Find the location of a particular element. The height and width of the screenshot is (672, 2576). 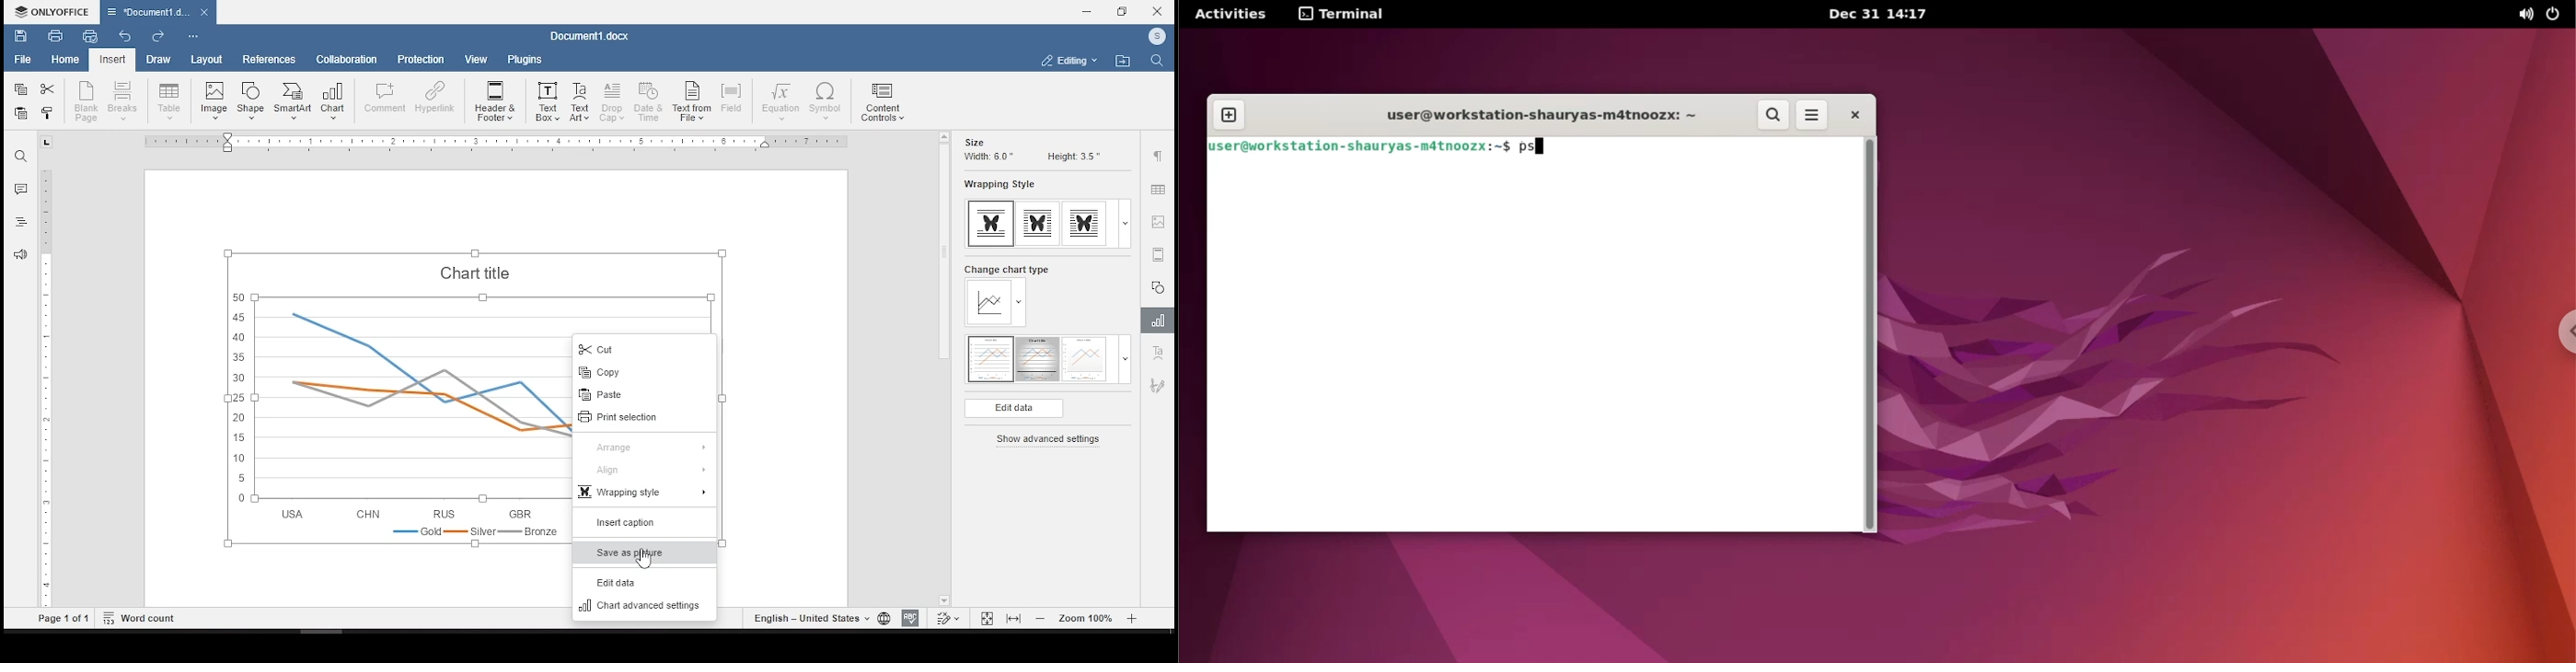

Document3.docx is located at coordinates (588, 37).